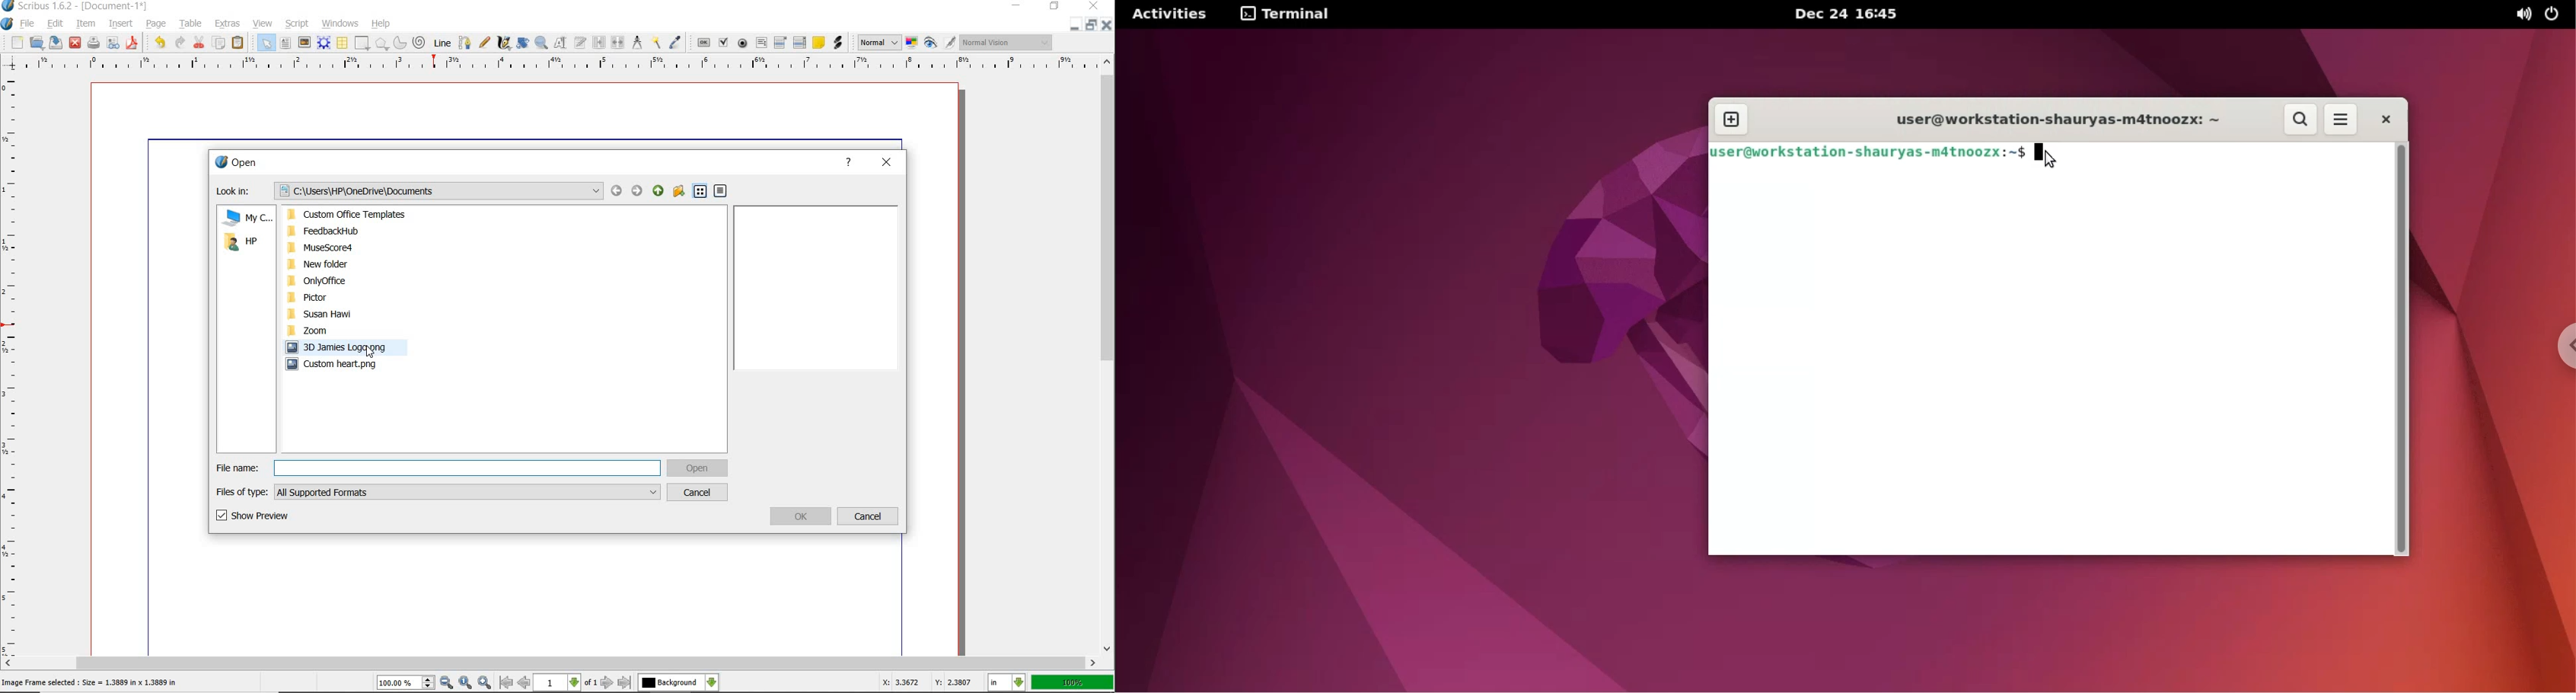 The height and width of the screenshot is (700, 2576). I want to click on edit, so click(56, 24).